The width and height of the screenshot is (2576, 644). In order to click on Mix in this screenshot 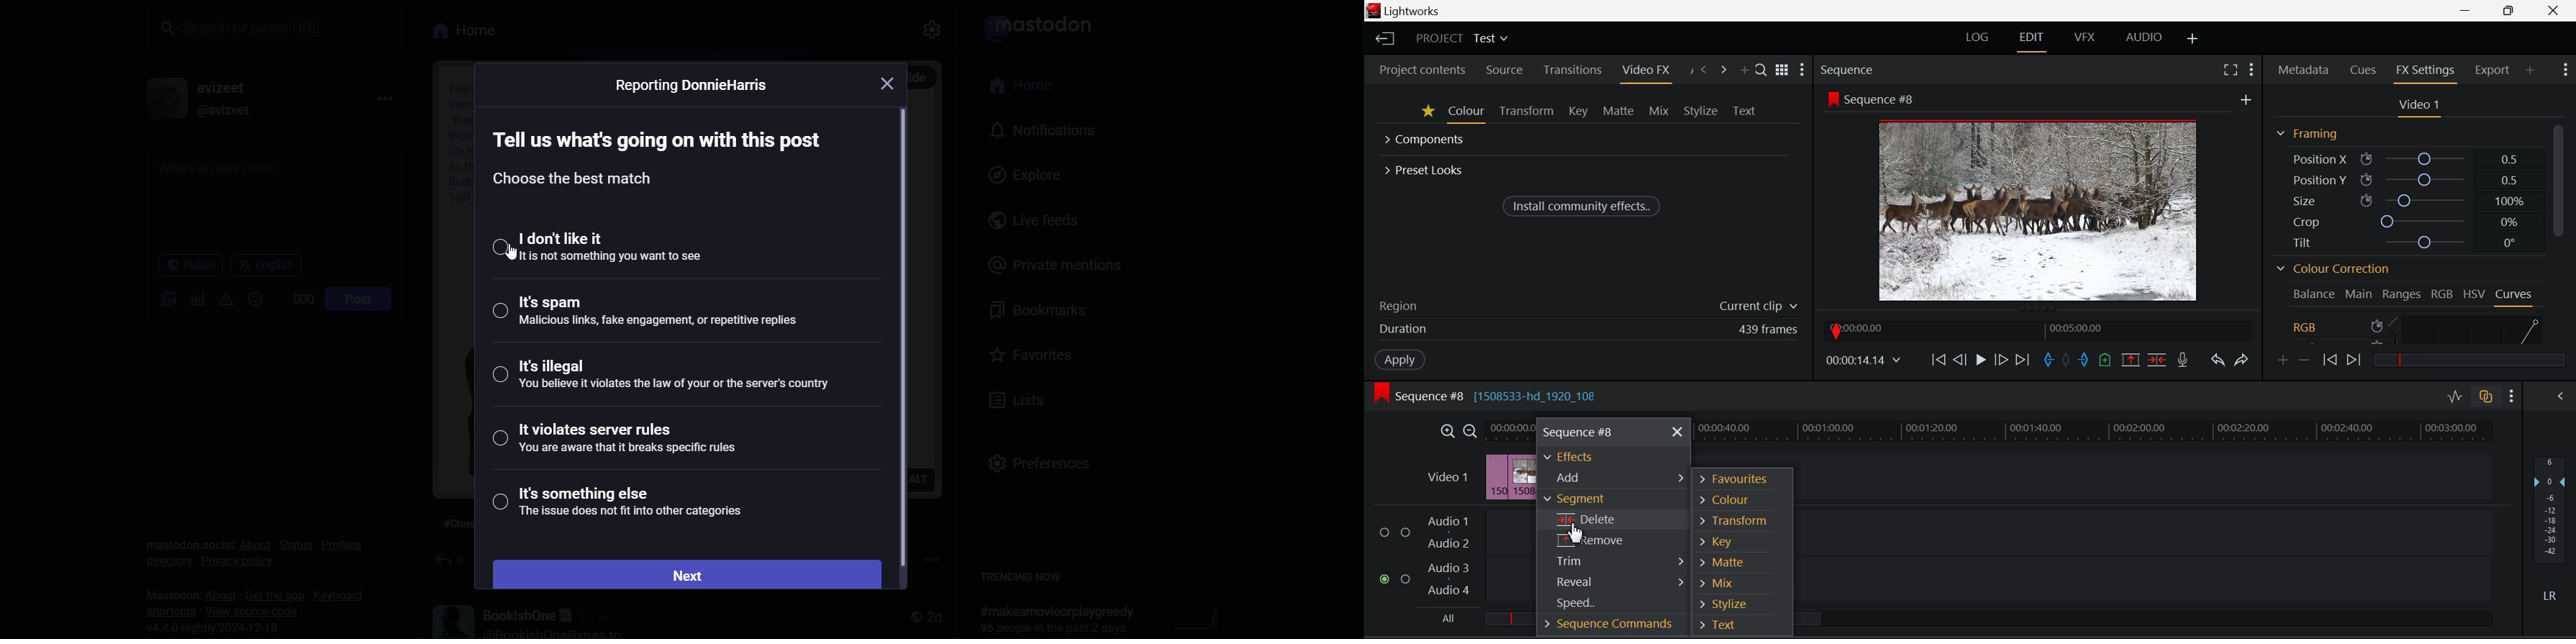, I will do `click(1660, 112)`.